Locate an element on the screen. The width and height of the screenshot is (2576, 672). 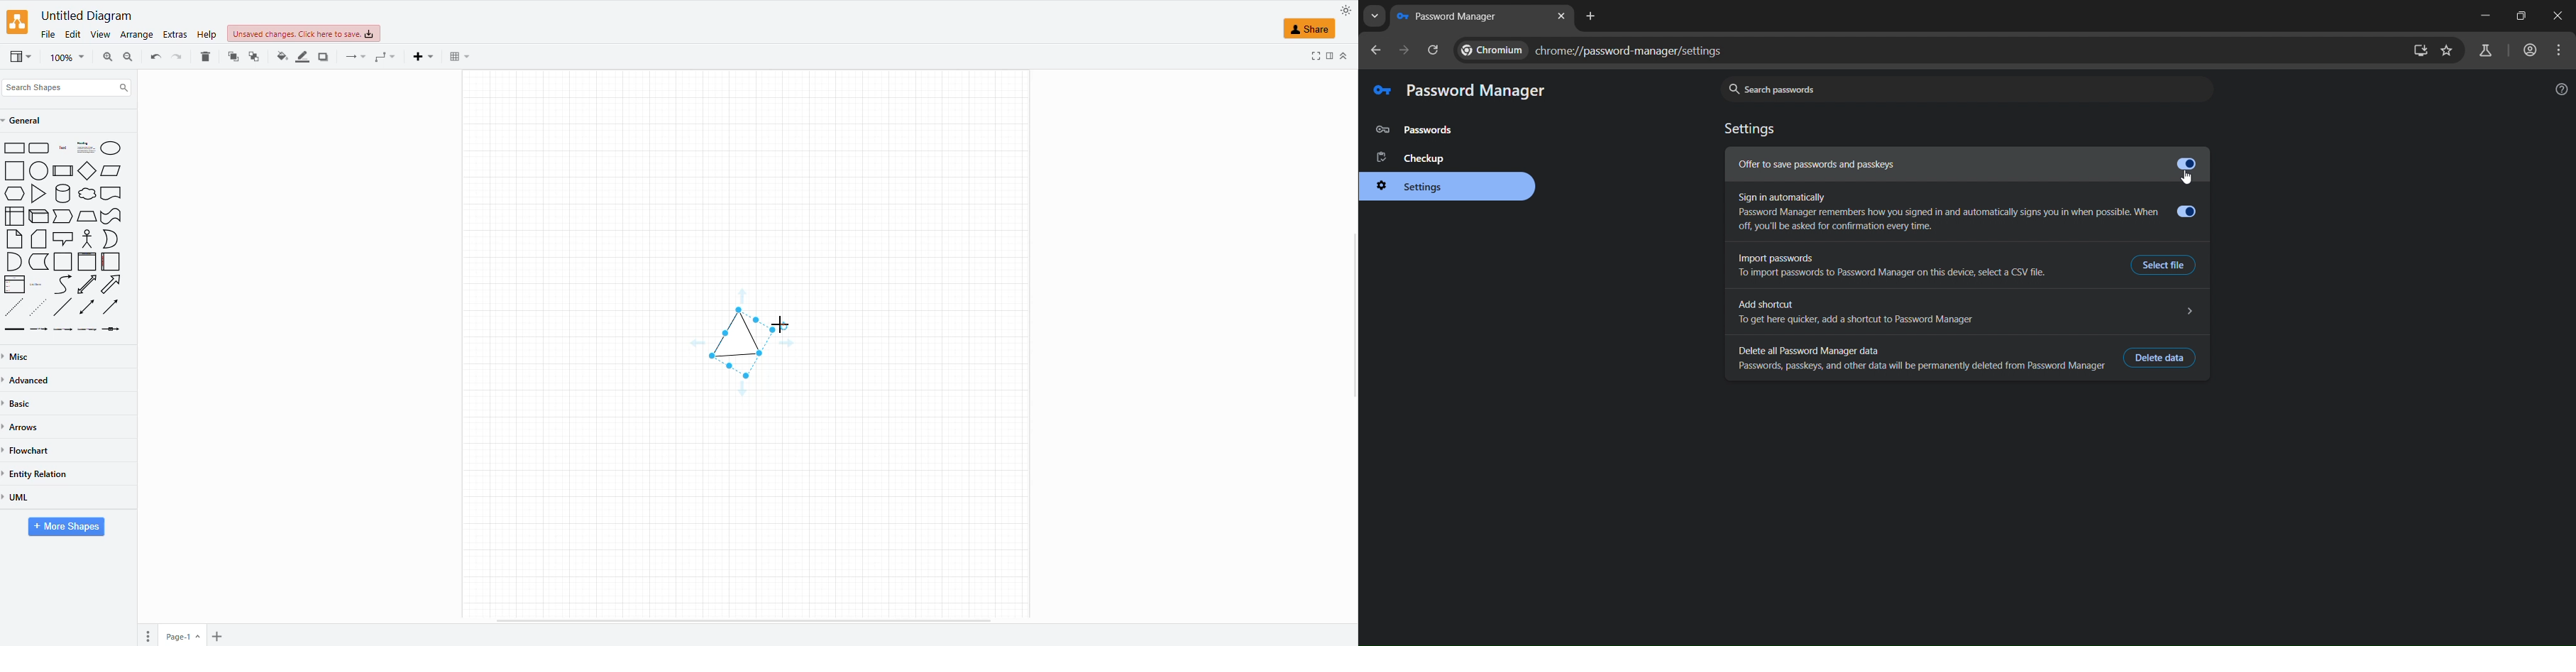
Rectangle is located at coordinates (15, 148).